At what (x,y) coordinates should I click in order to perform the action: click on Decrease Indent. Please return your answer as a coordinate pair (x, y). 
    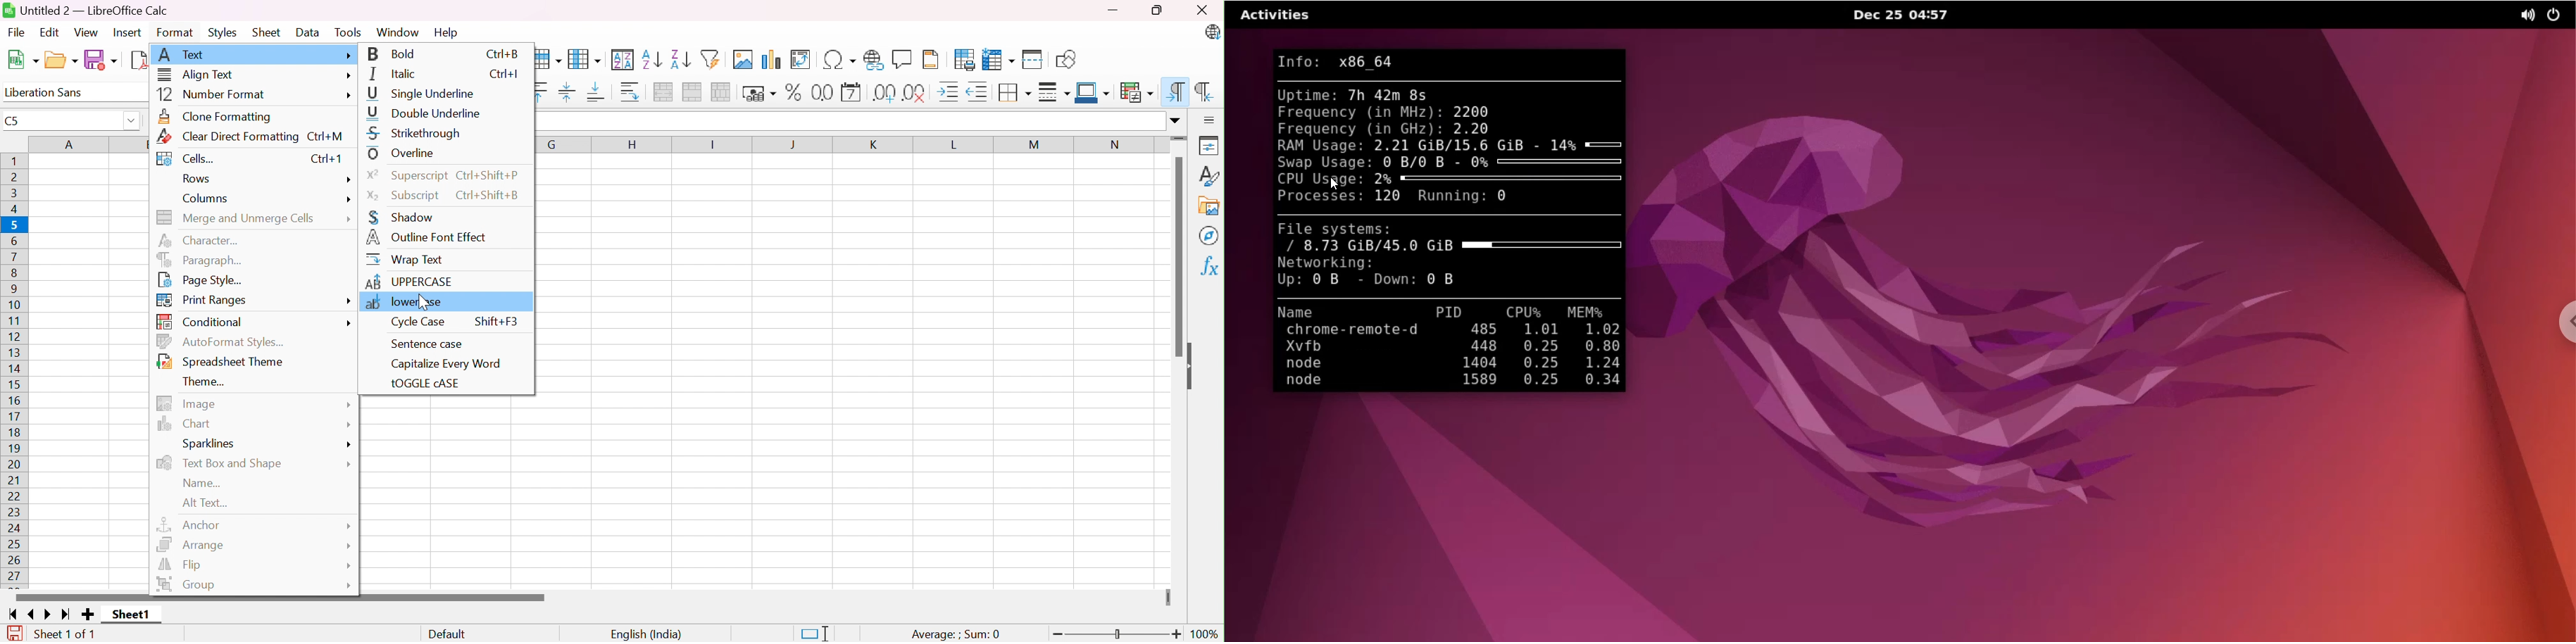
    Looking at the image, I should click on (980, 92).